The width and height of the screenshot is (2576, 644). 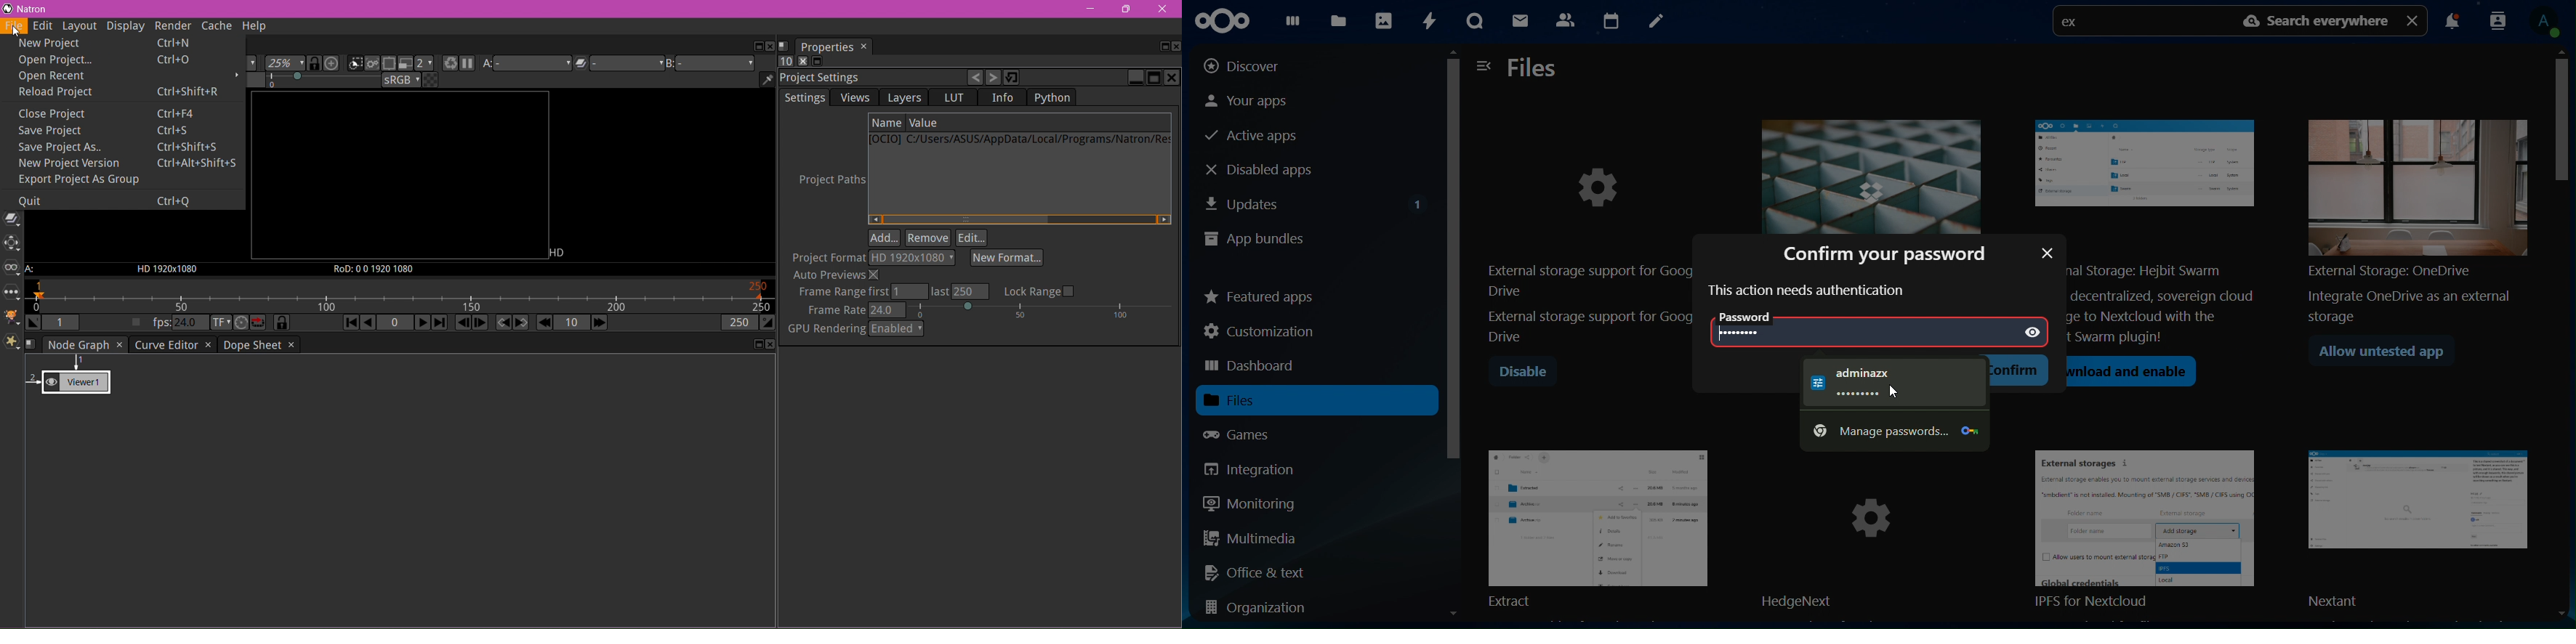 I want to click on featured apps, so click(x=1260, y=293).